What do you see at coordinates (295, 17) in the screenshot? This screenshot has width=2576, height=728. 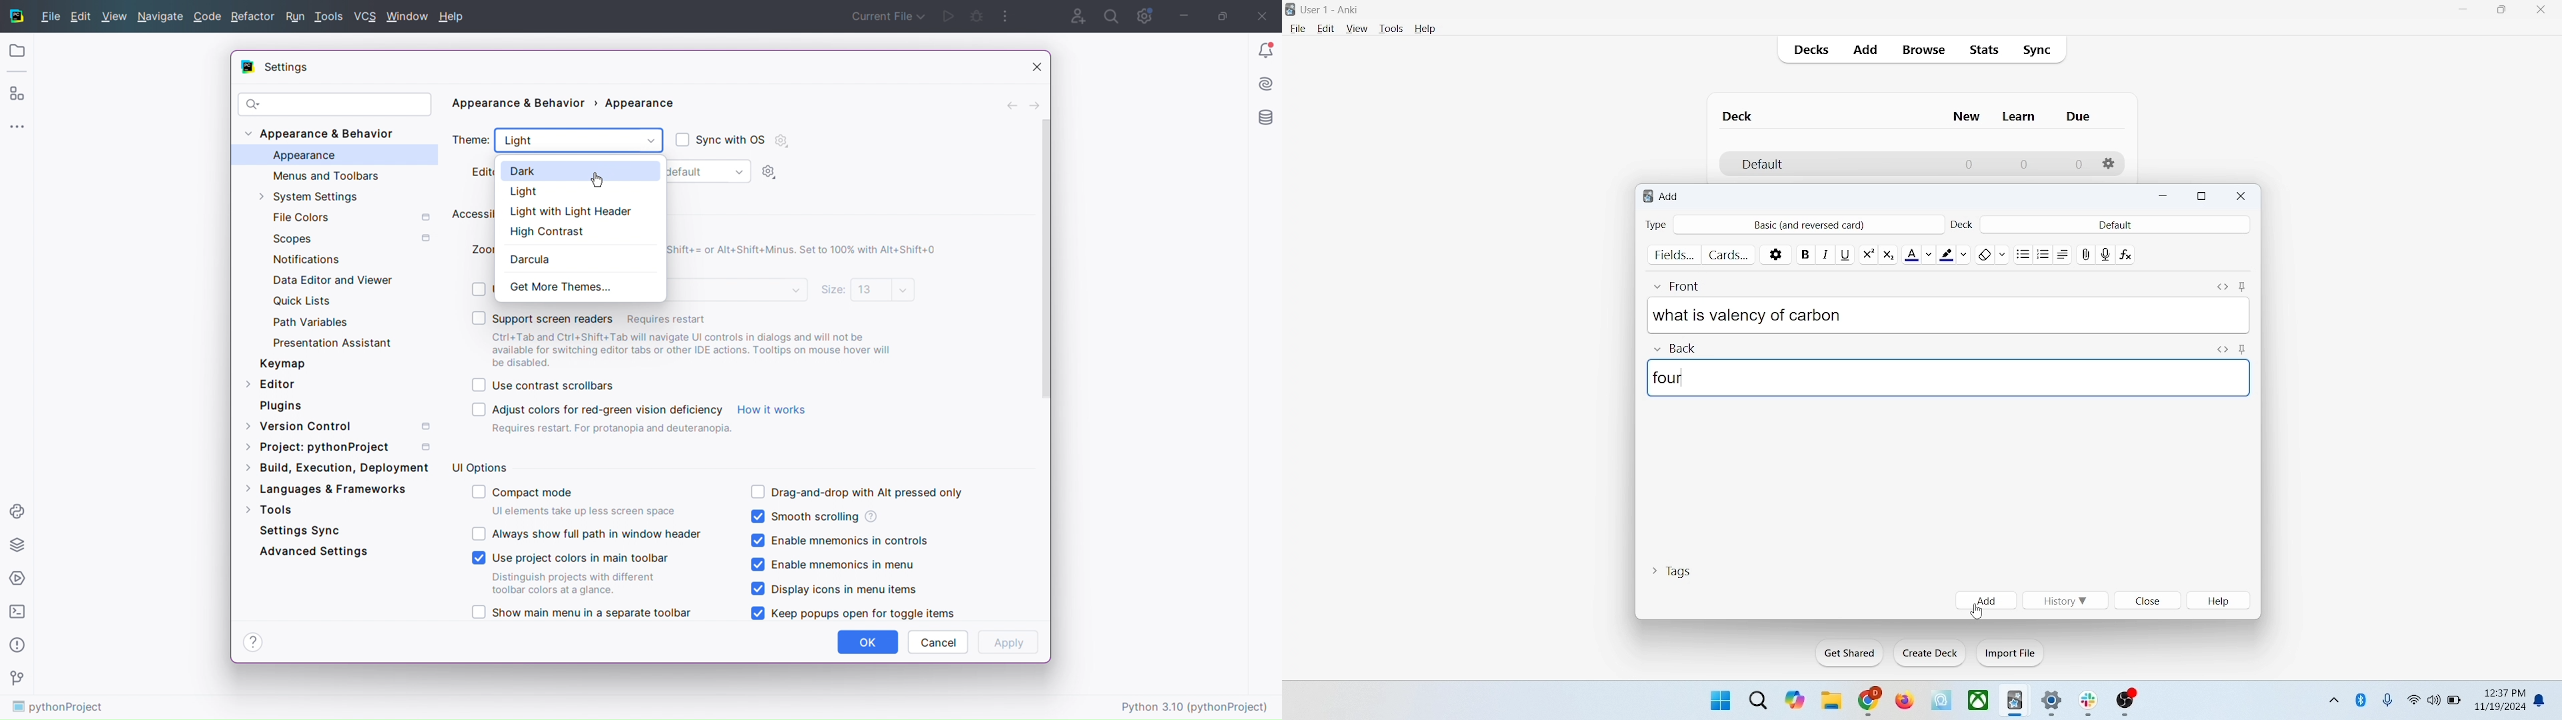 I see `Run` at bounding box center [295, 17].